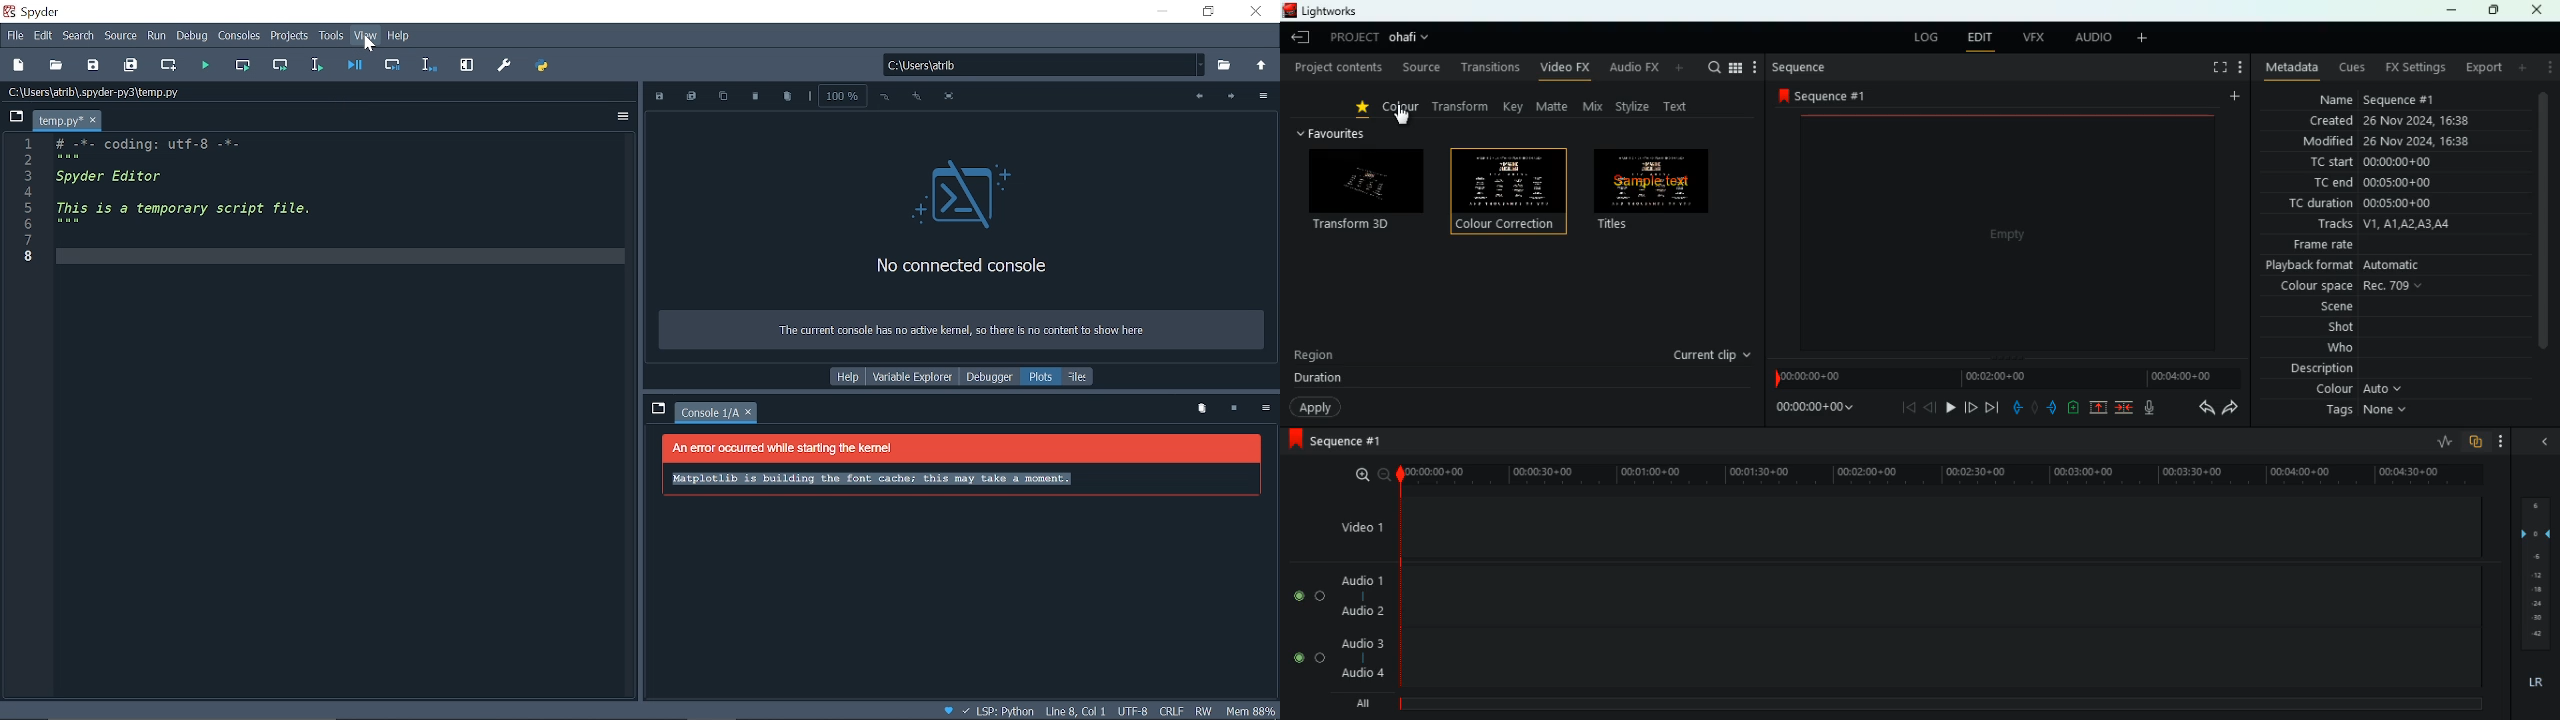 The image size is (2576, 728). What do you see at coordinates (241, 37) in the screenshot?
I see `Consoles` at bounding box center [241, 37].